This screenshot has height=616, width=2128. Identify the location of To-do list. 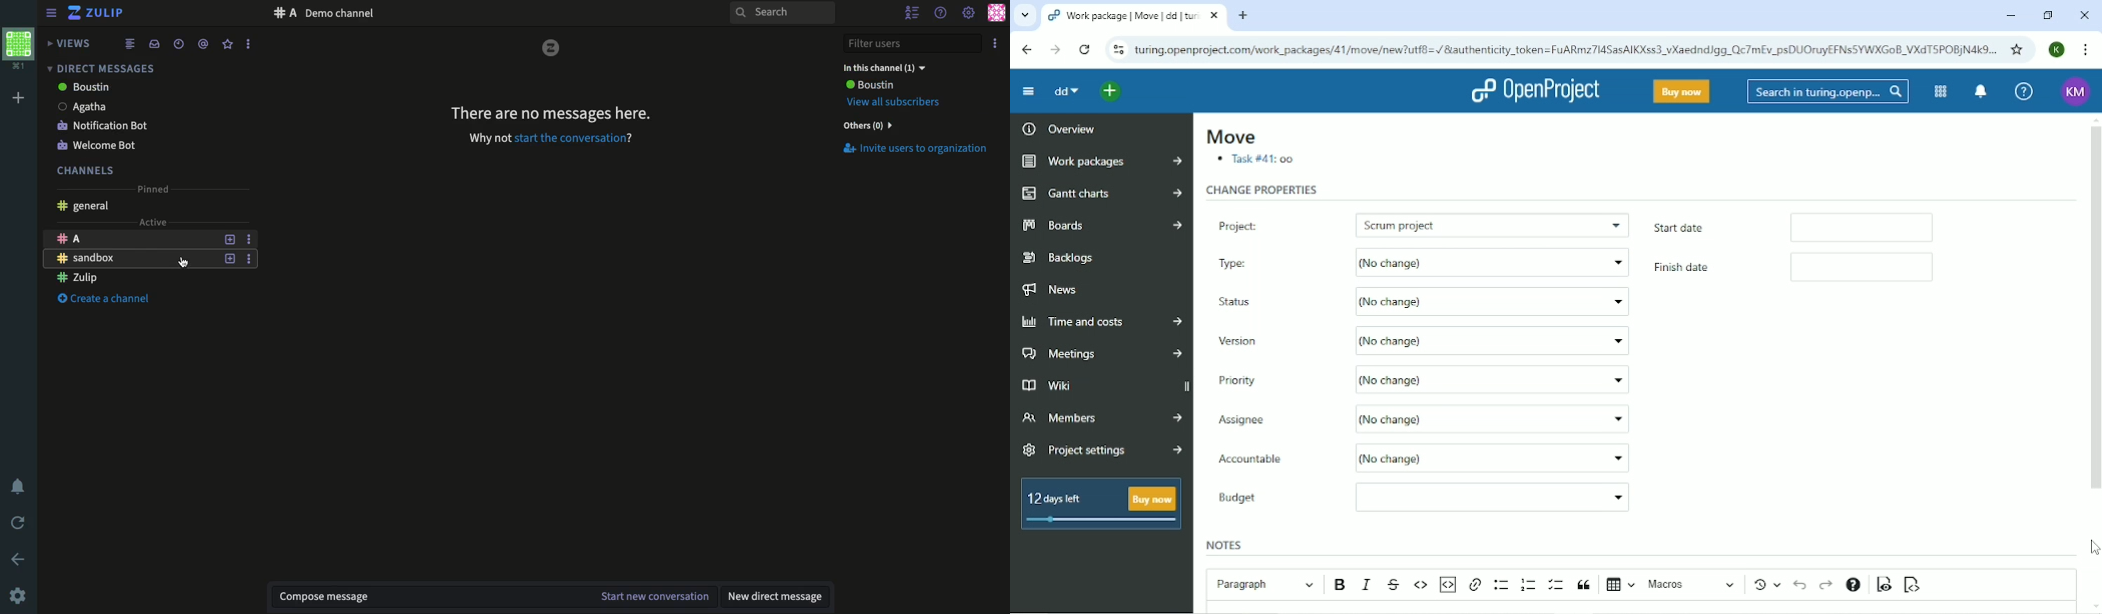
(1557, 585).